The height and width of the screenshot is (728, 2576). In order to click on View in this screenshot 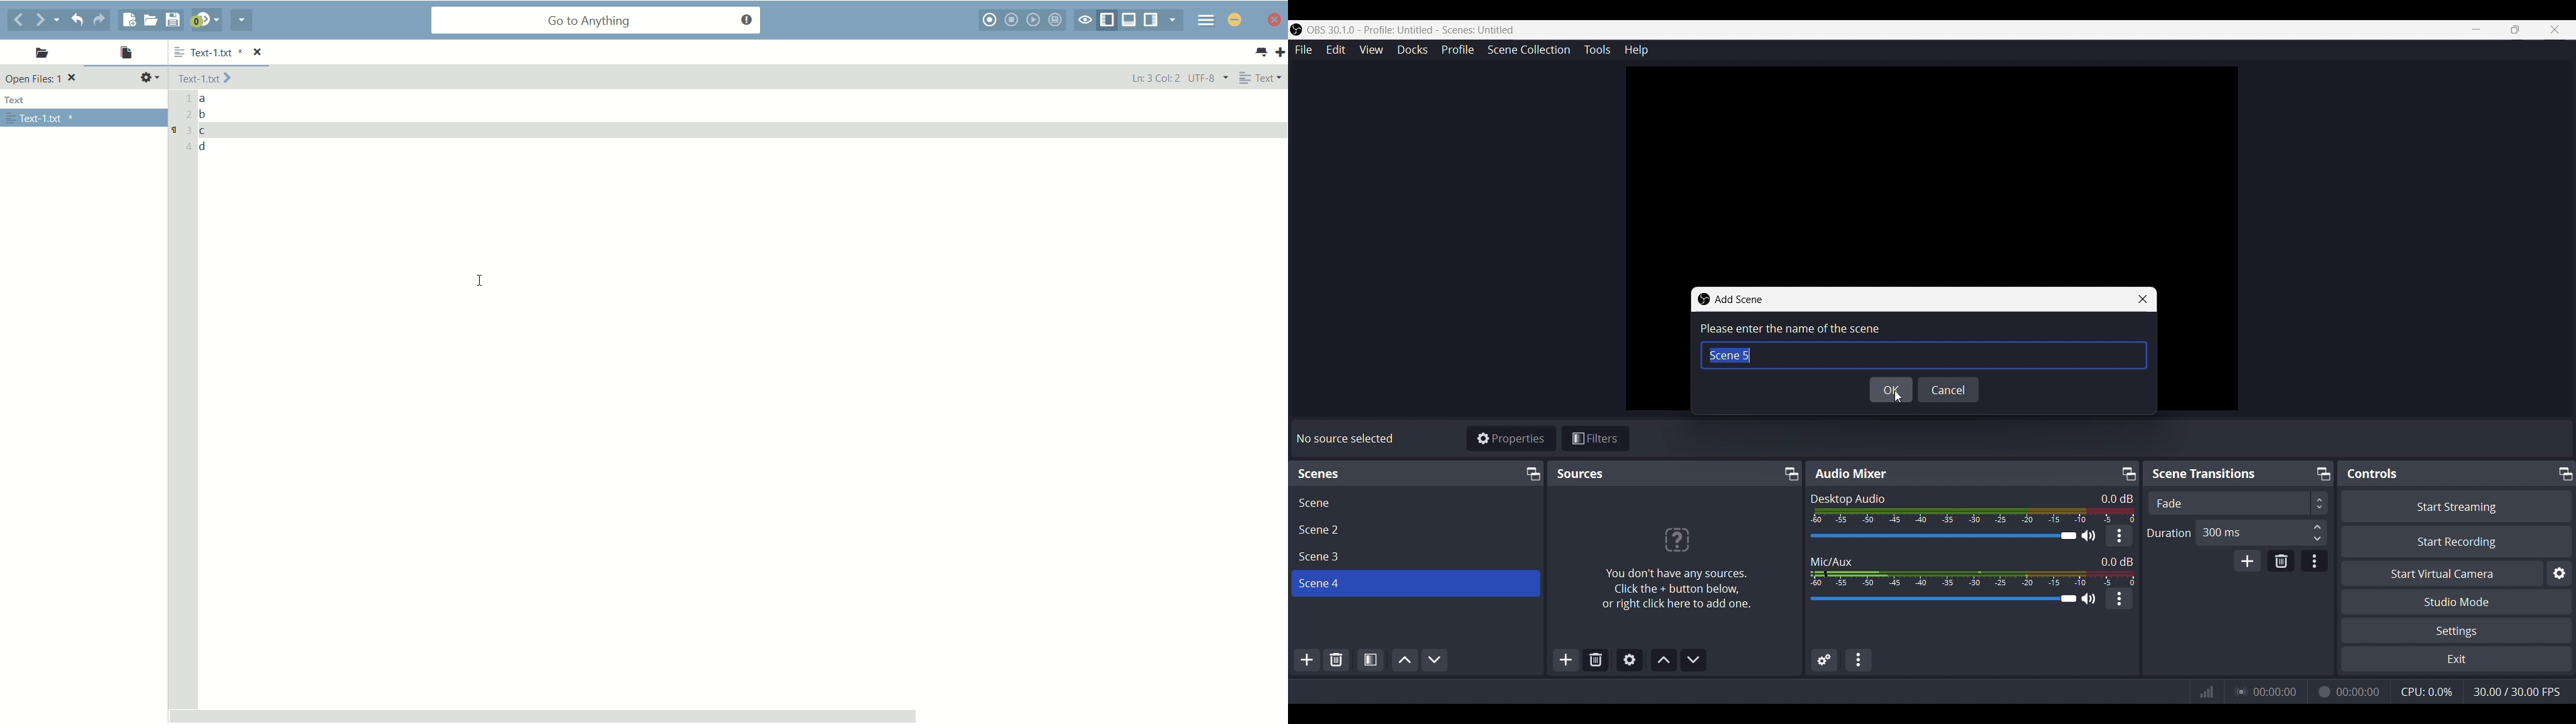, I will do `click(1371, 50)`.